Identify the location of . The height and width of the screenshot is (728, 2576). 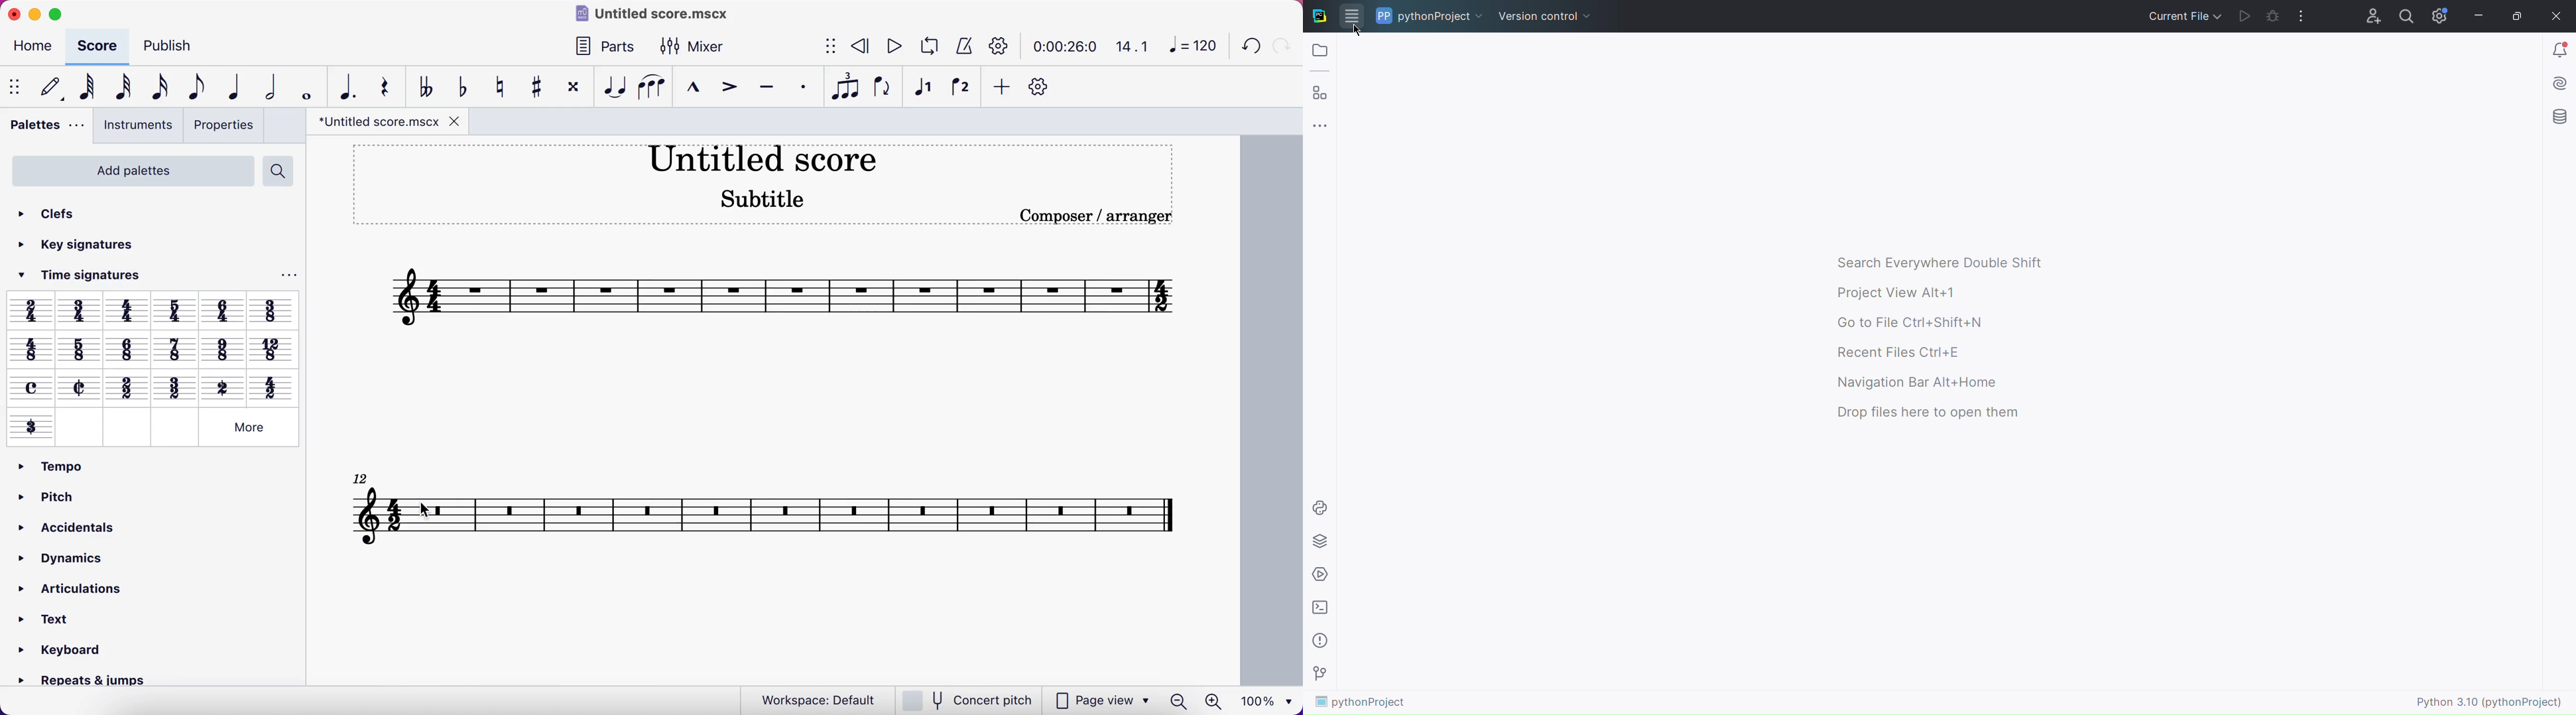
(128, 310).